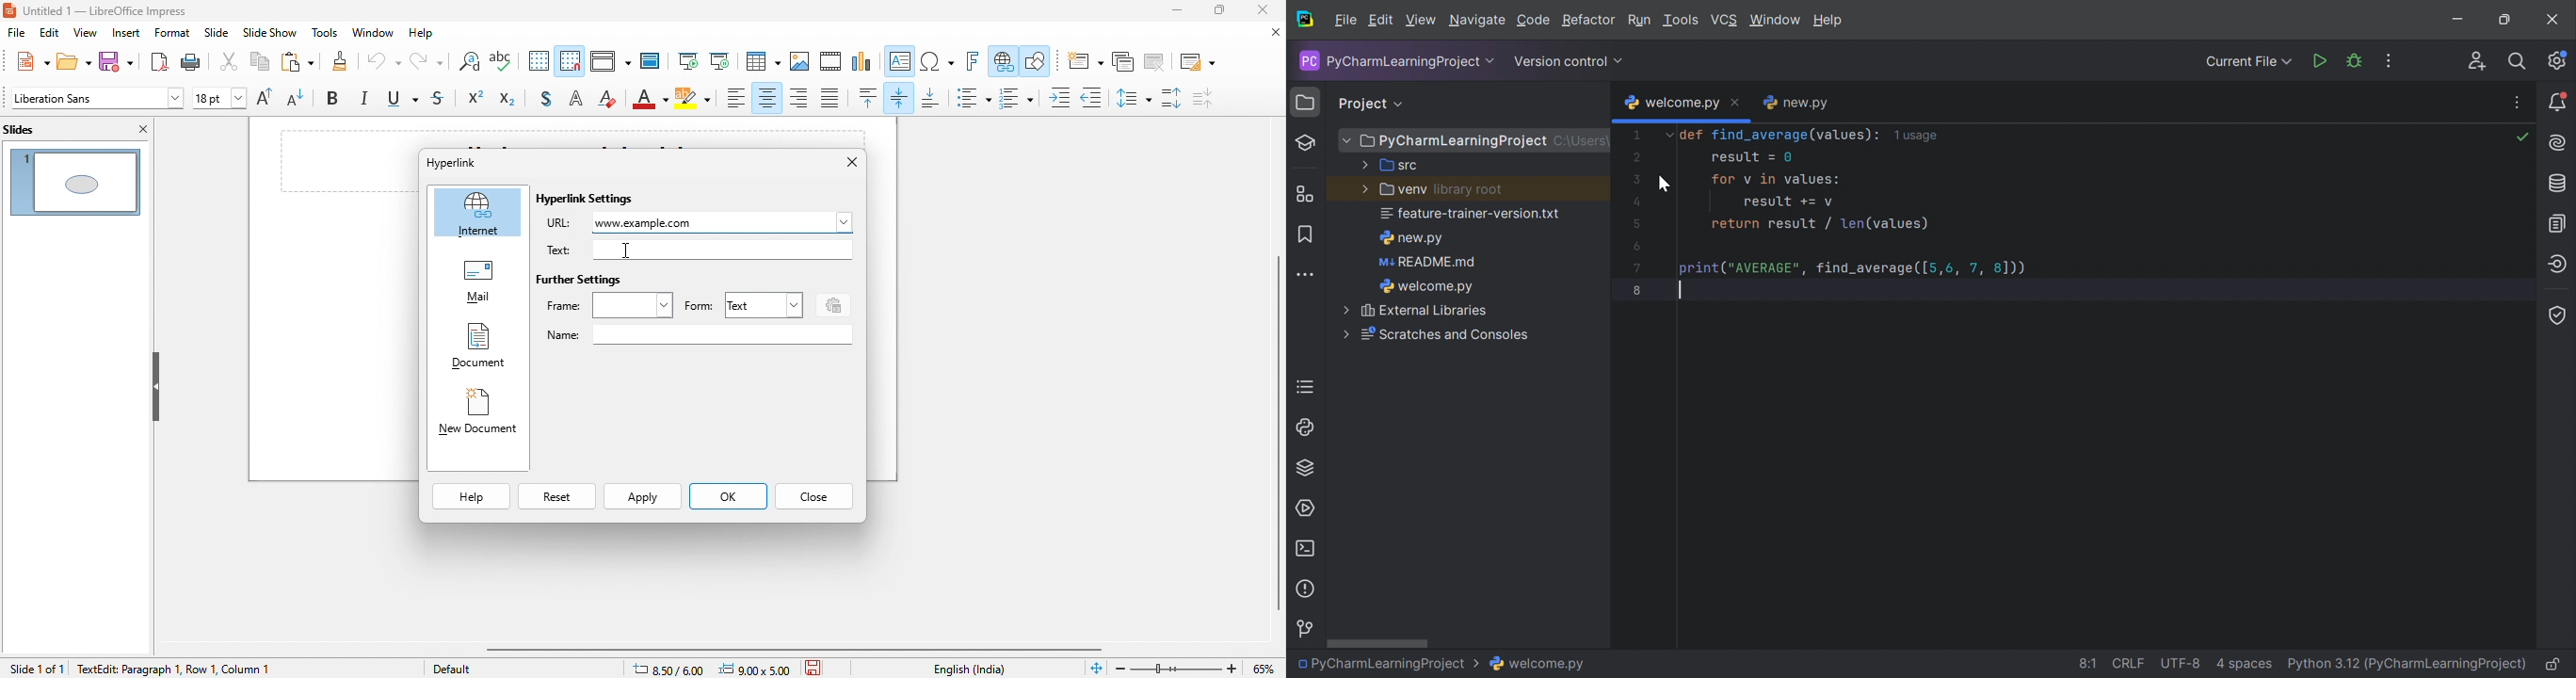 The height and width of the screenshot is (700, 2576). I want to click on www.example.com, so click(725, 222).